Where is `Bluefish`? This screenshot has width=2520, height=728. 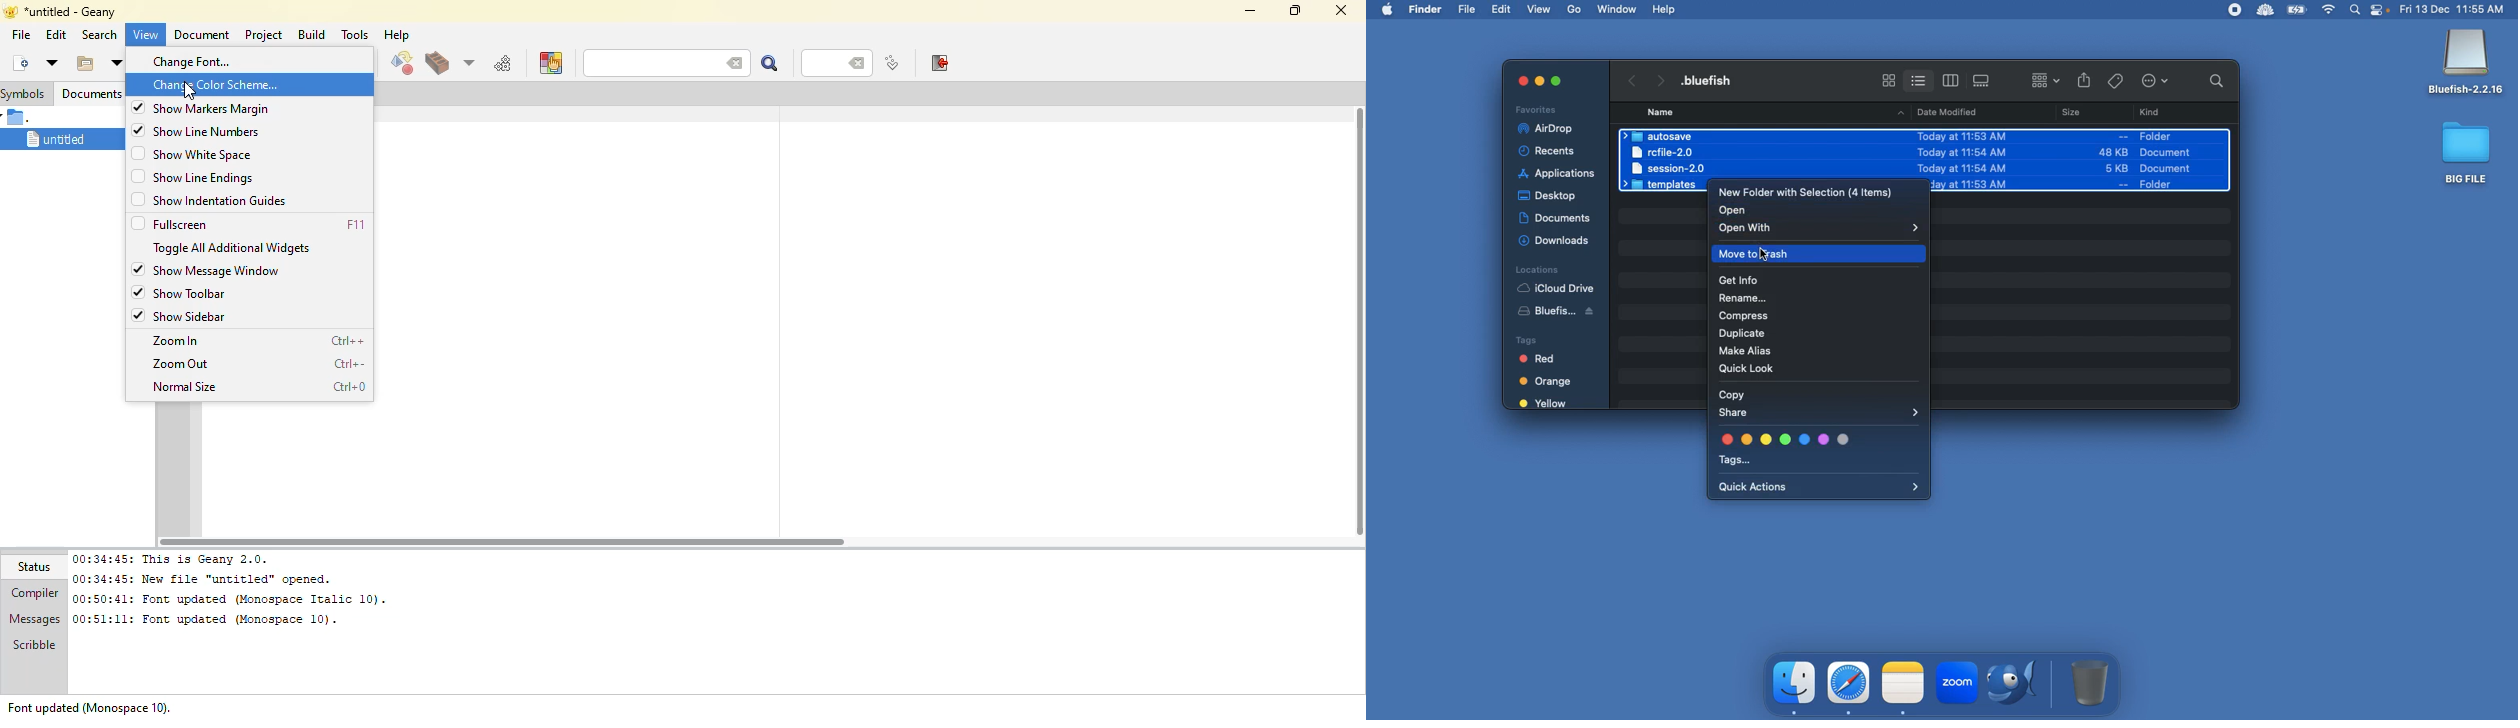 Bluefish is located at coordinates (2017, 685).